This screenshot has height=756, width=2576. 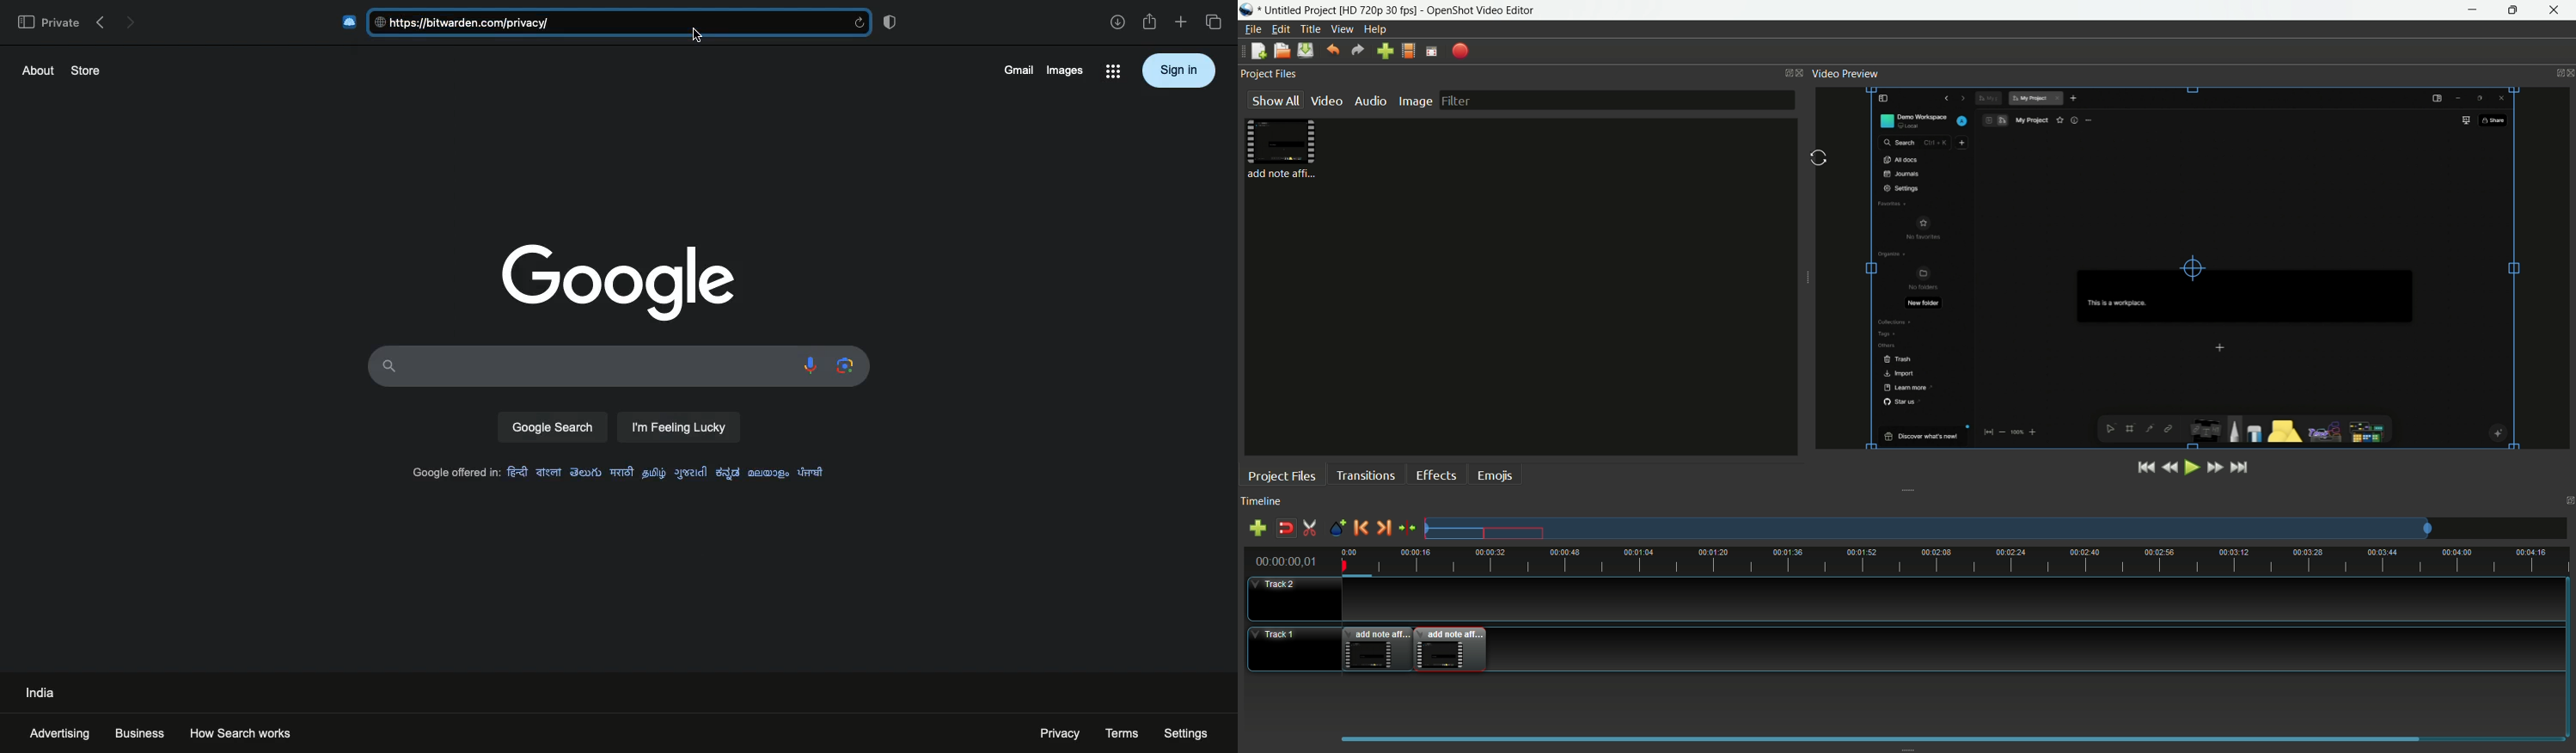 I want to click on gmail, so click(x=1015, y=70).